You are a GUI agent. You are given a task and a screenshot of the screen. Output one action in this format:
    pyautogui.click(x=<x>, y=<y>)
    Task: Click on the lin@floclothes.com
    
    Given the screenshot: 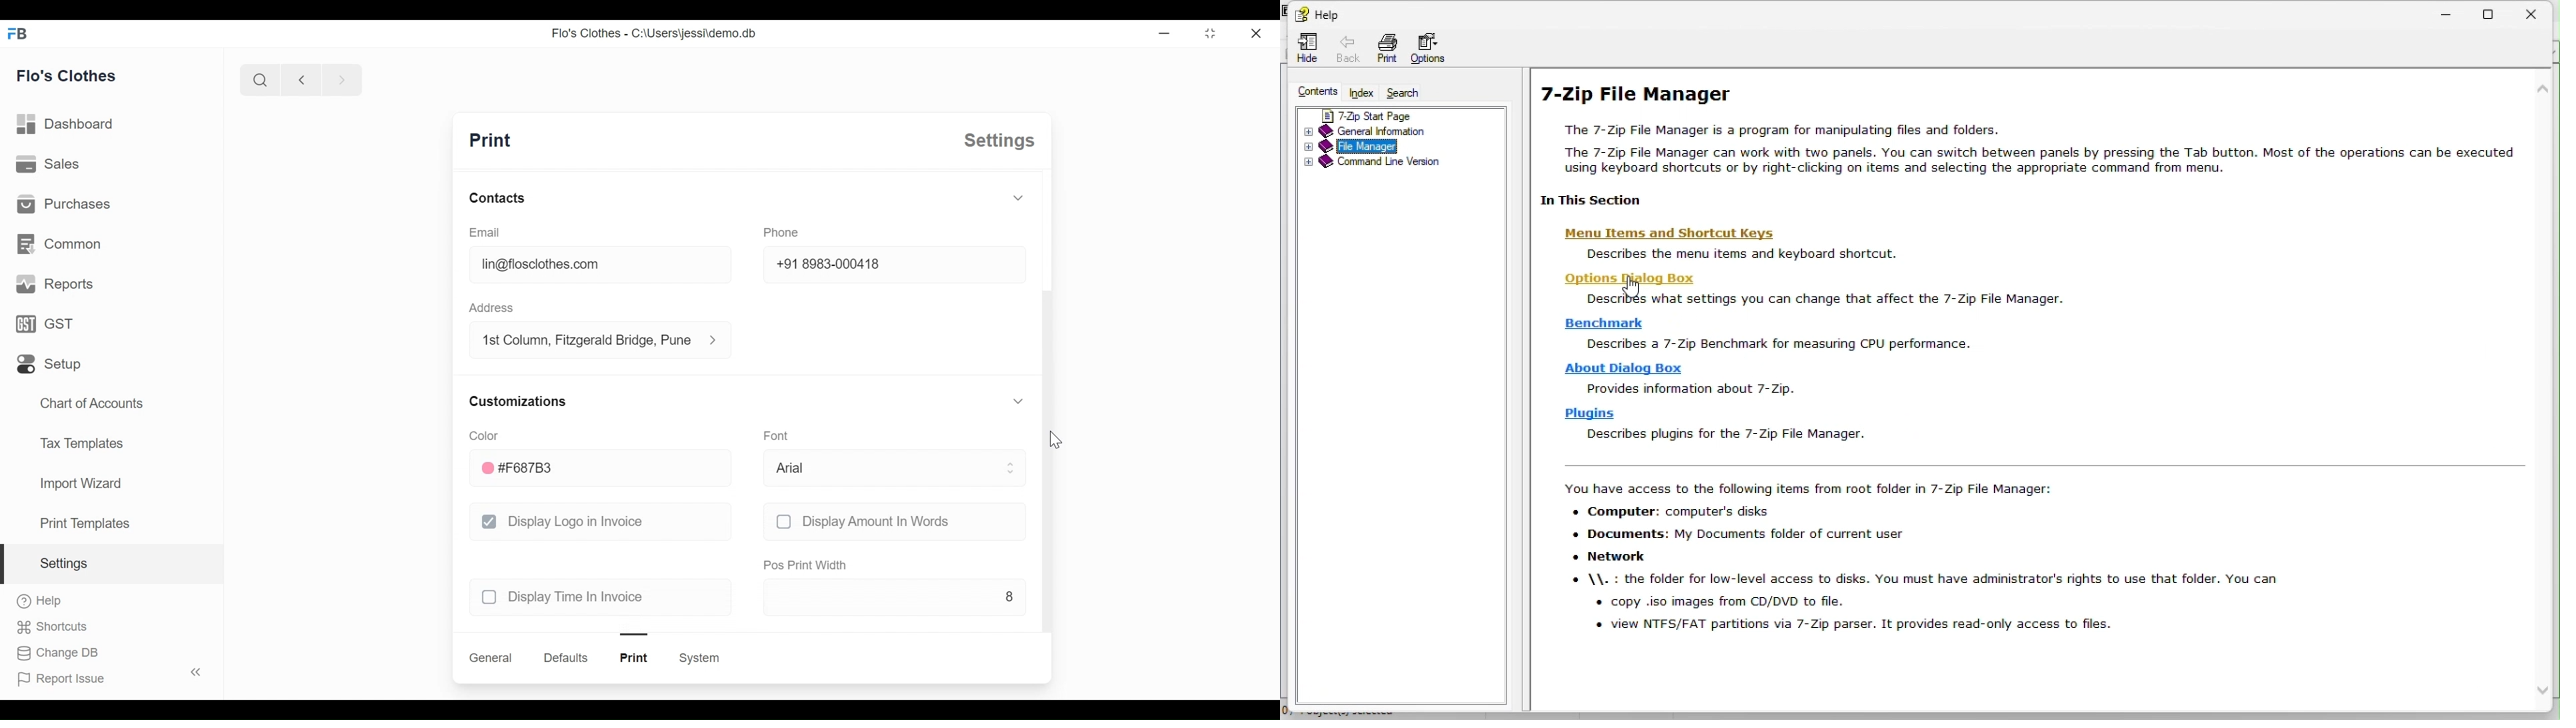 What is the action you would take?
    pyautogui.click(x=601, y=264)
    